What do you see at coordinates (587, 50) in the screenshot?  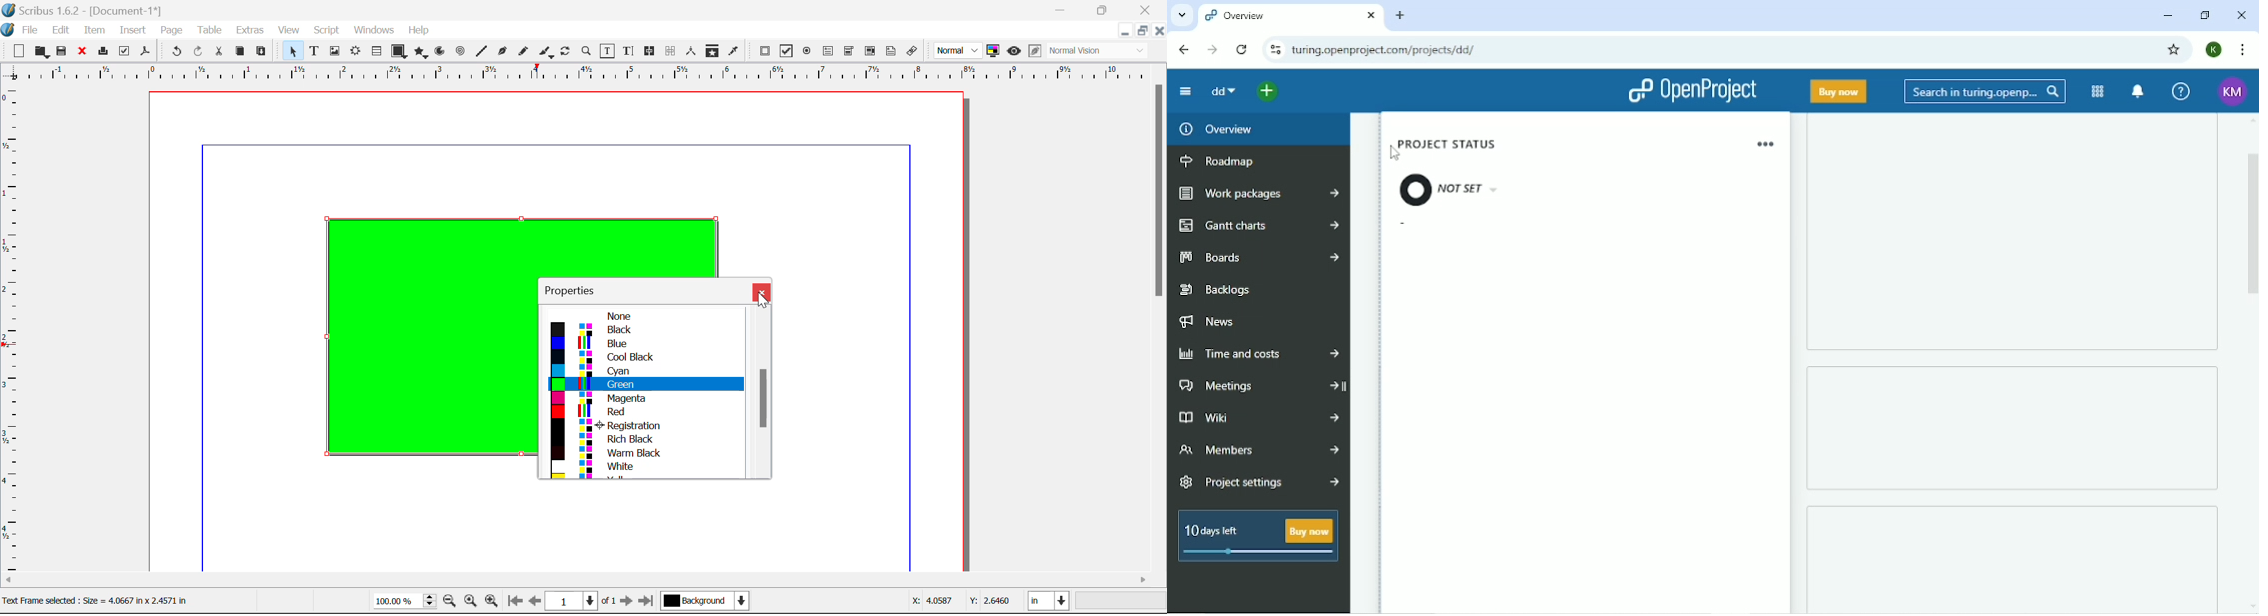 I see `Zoom` at bounding box center [587, 50].